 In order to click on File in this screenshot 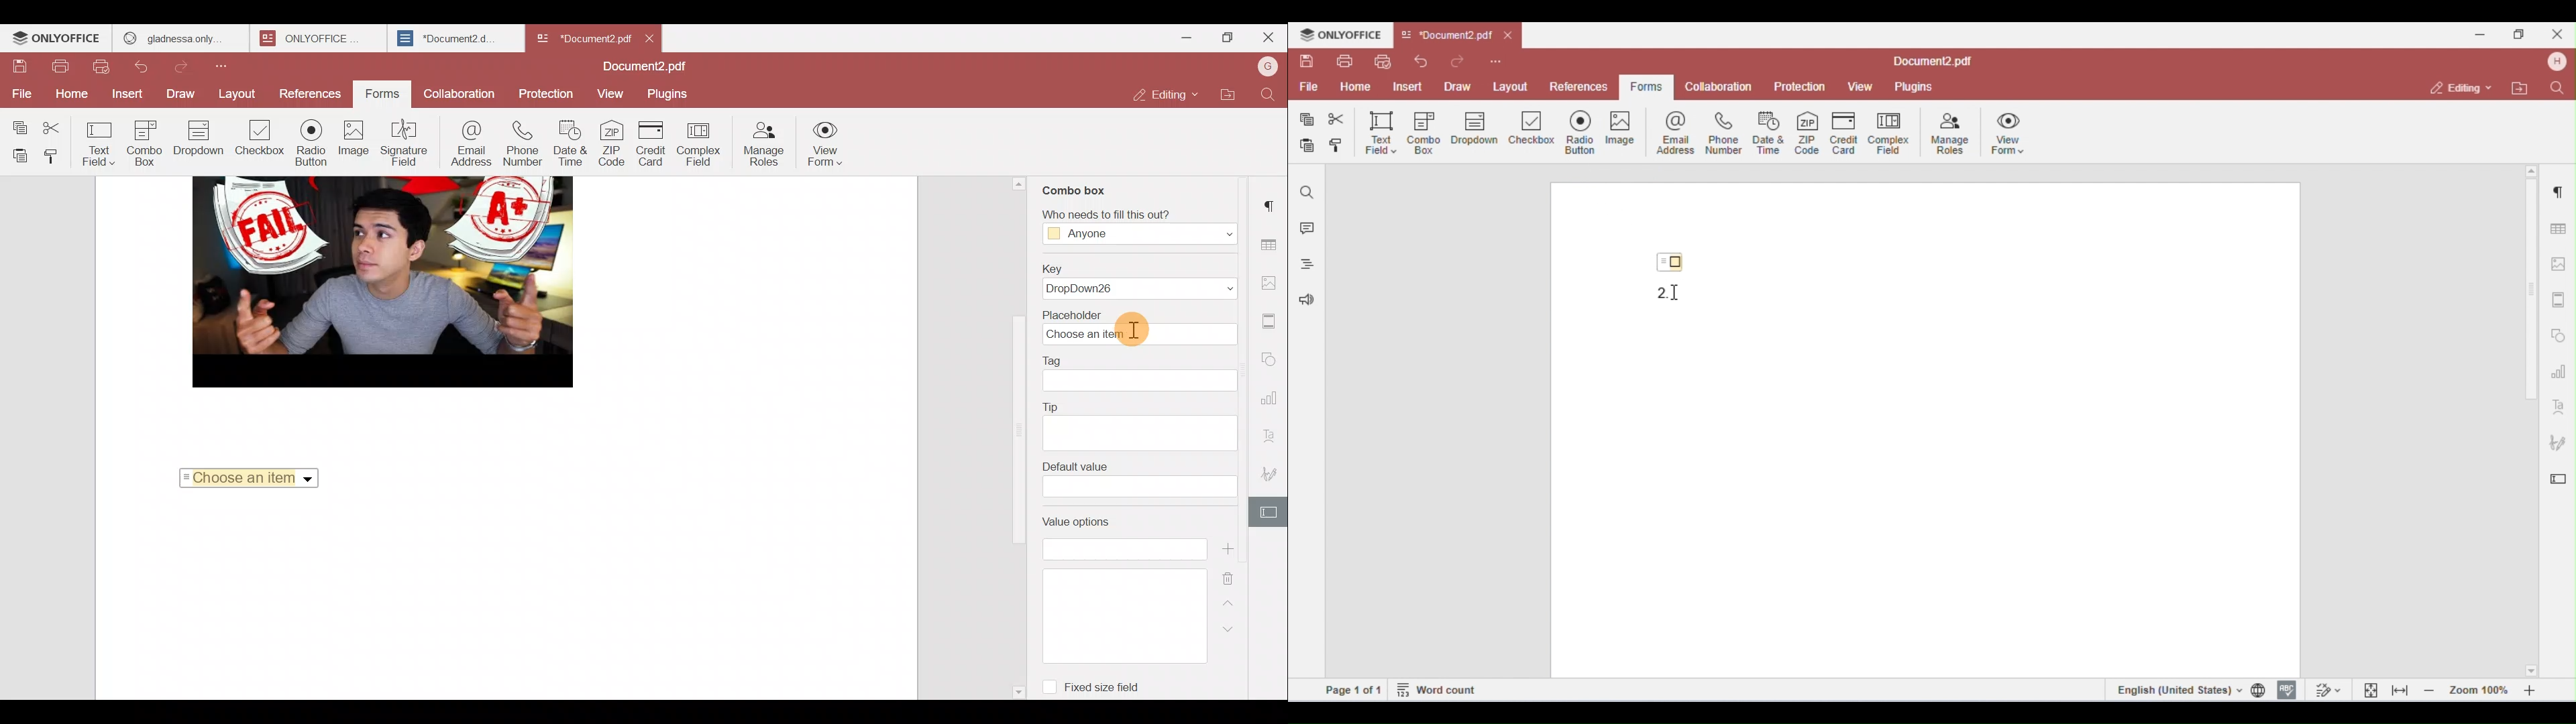, I will do `click(19, 93)`.